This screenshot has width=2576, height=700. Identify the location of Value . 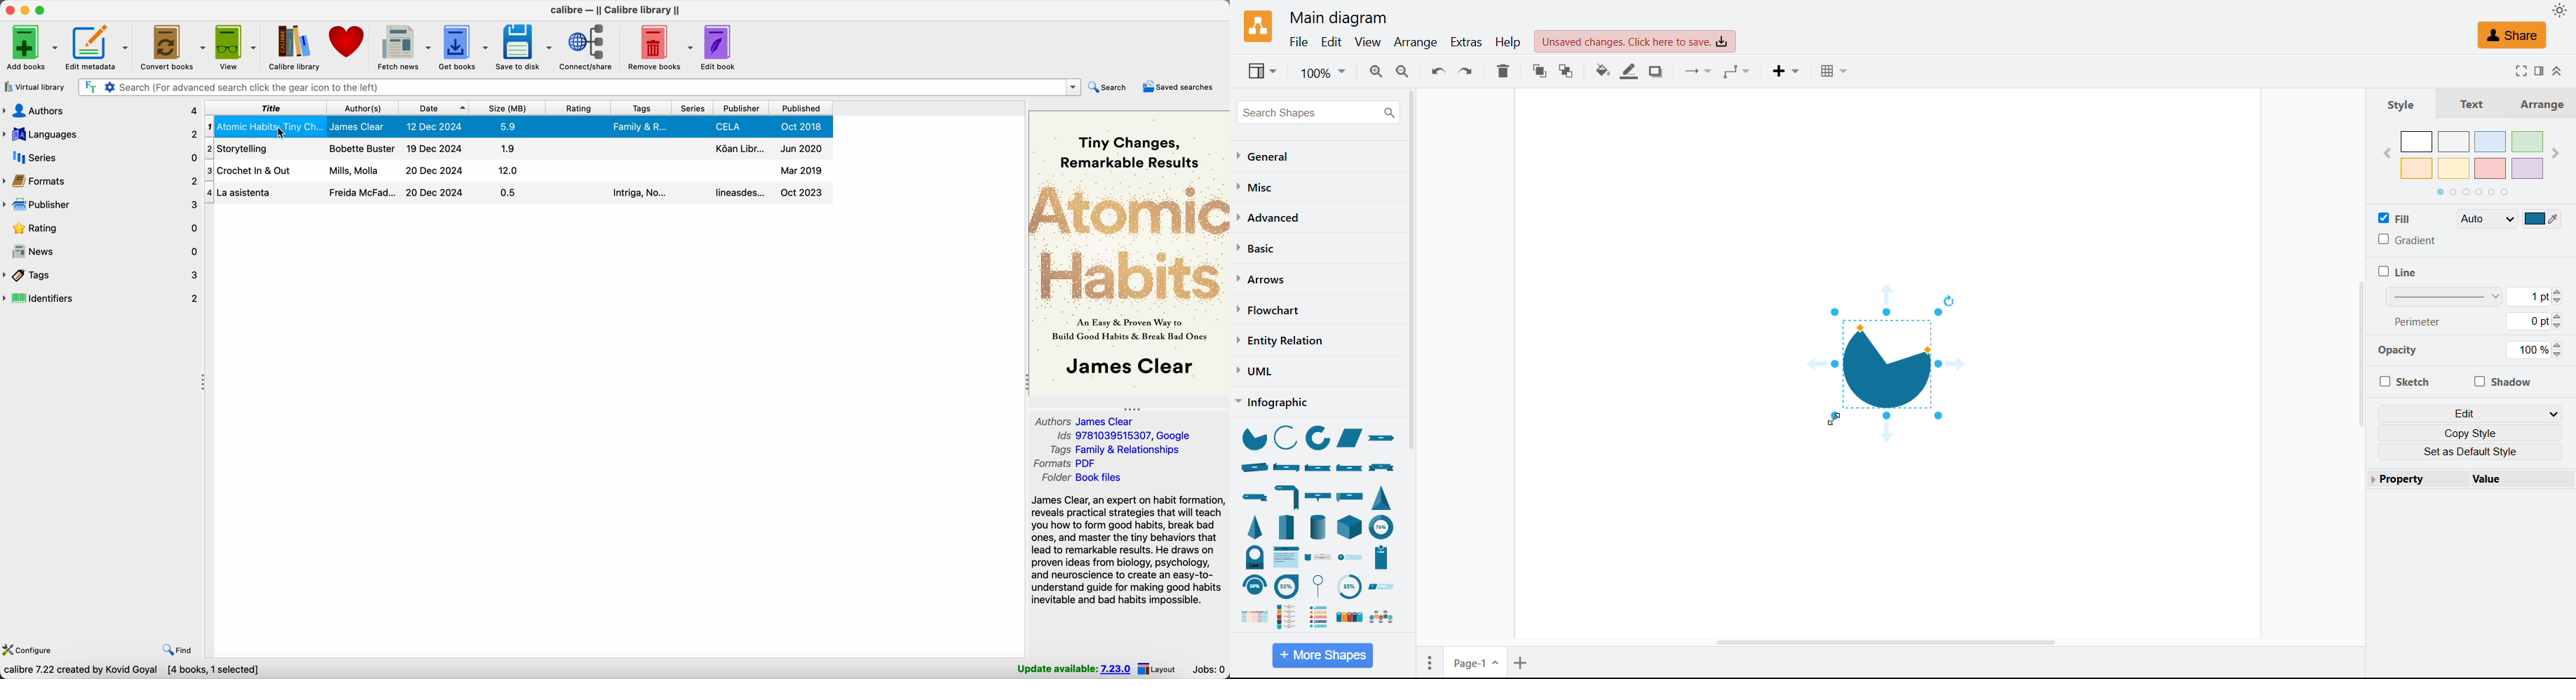
(2516, 478).